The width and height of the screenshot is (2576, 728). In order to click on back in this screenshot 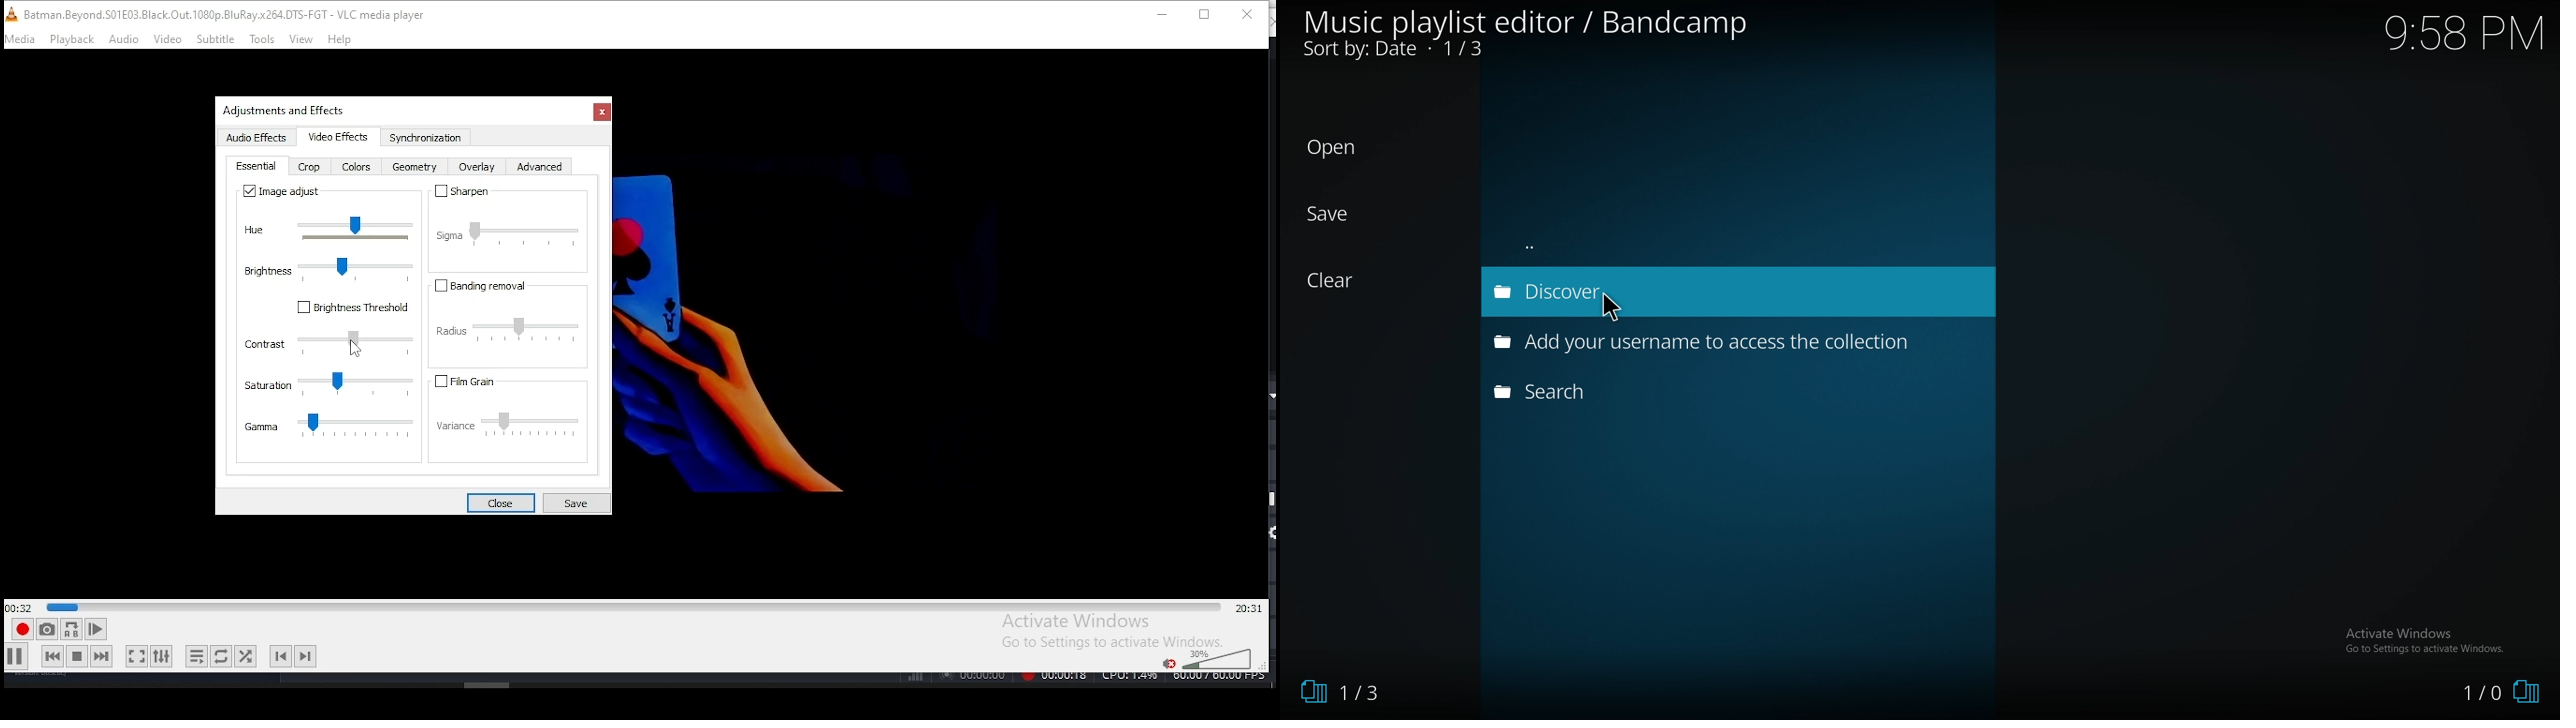, I will do `click(1622, 243)`.